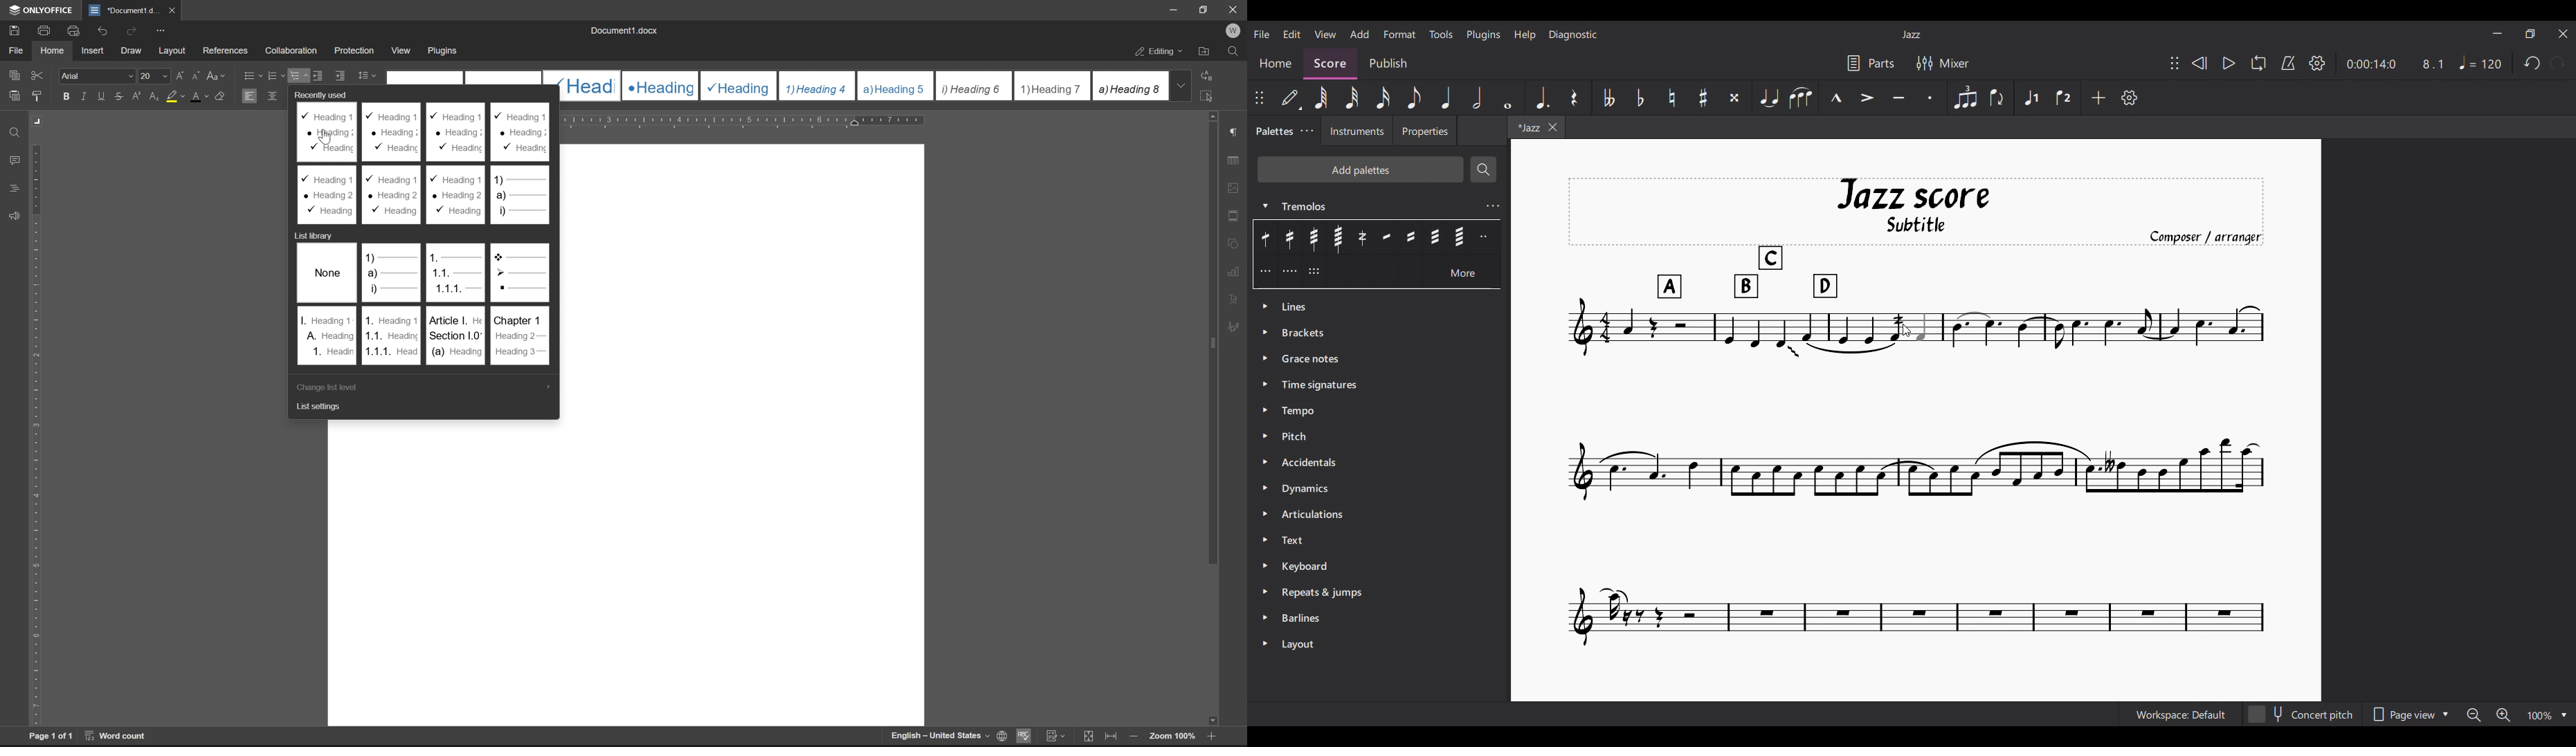 The width and height of the screenshot is (2576, 756). Describe the element at coordinates (1916, 497) in the screenshot. I see `Current score` at that location.